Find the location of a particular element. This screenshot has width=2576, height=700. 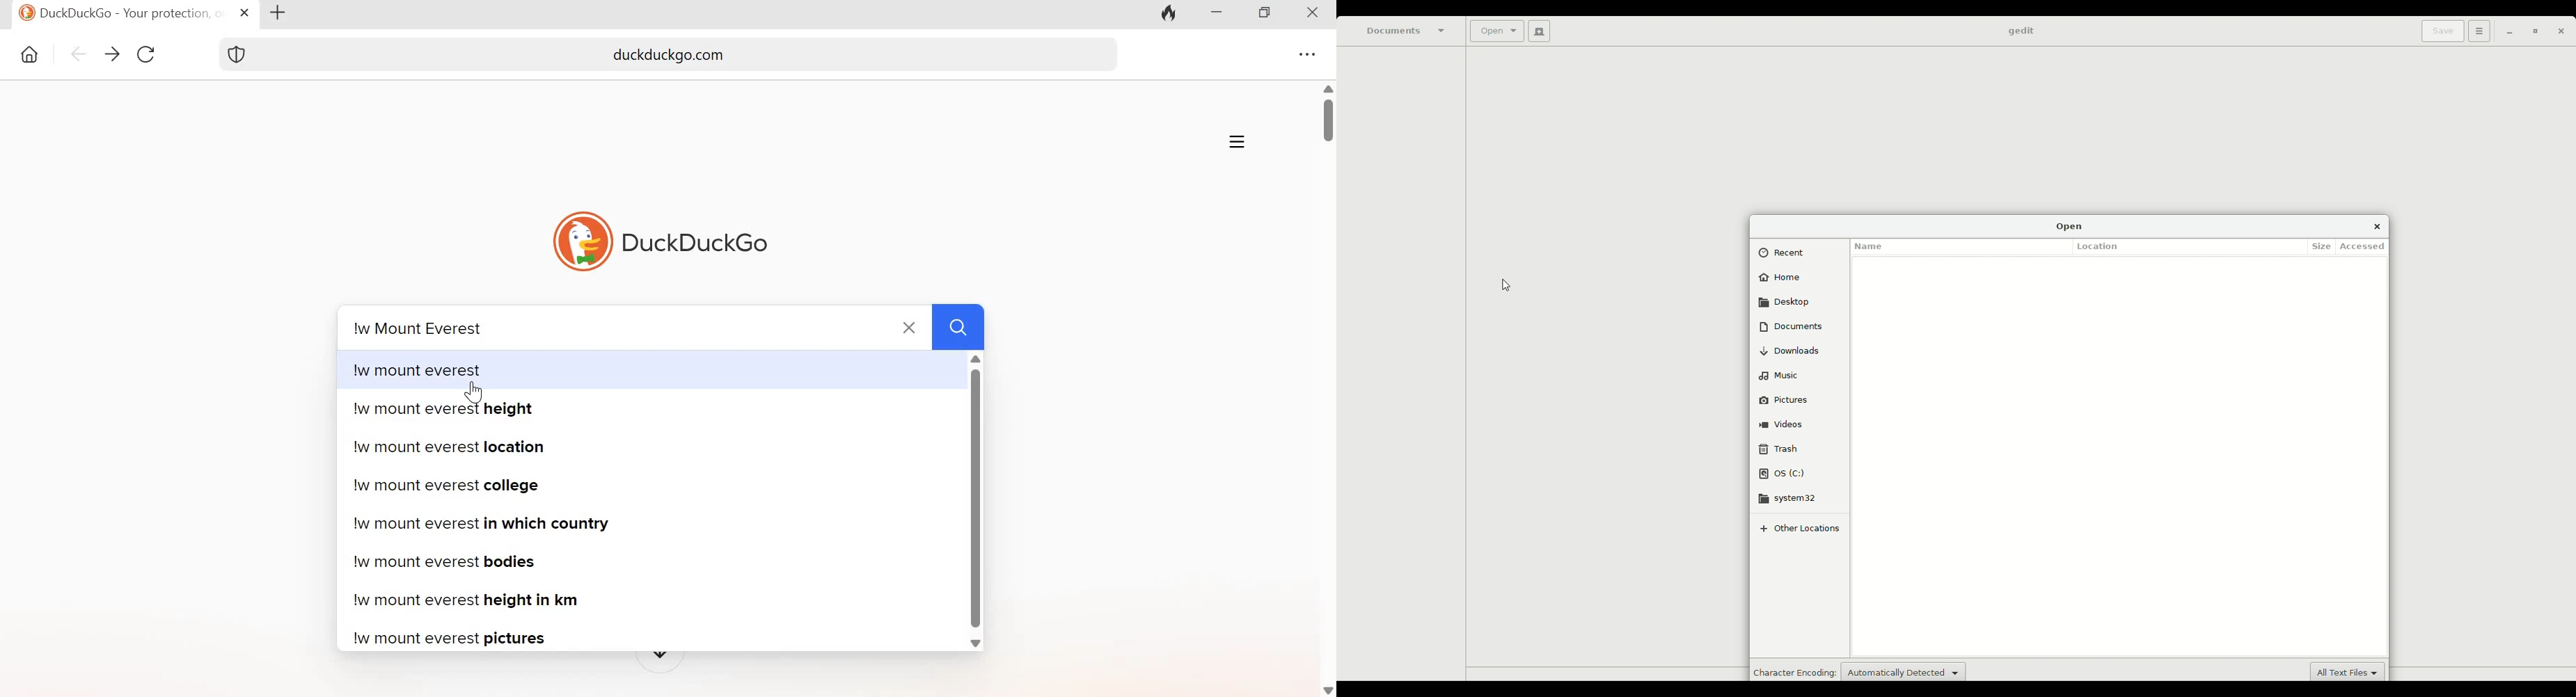

Options is located at coordinates (2477, 31).